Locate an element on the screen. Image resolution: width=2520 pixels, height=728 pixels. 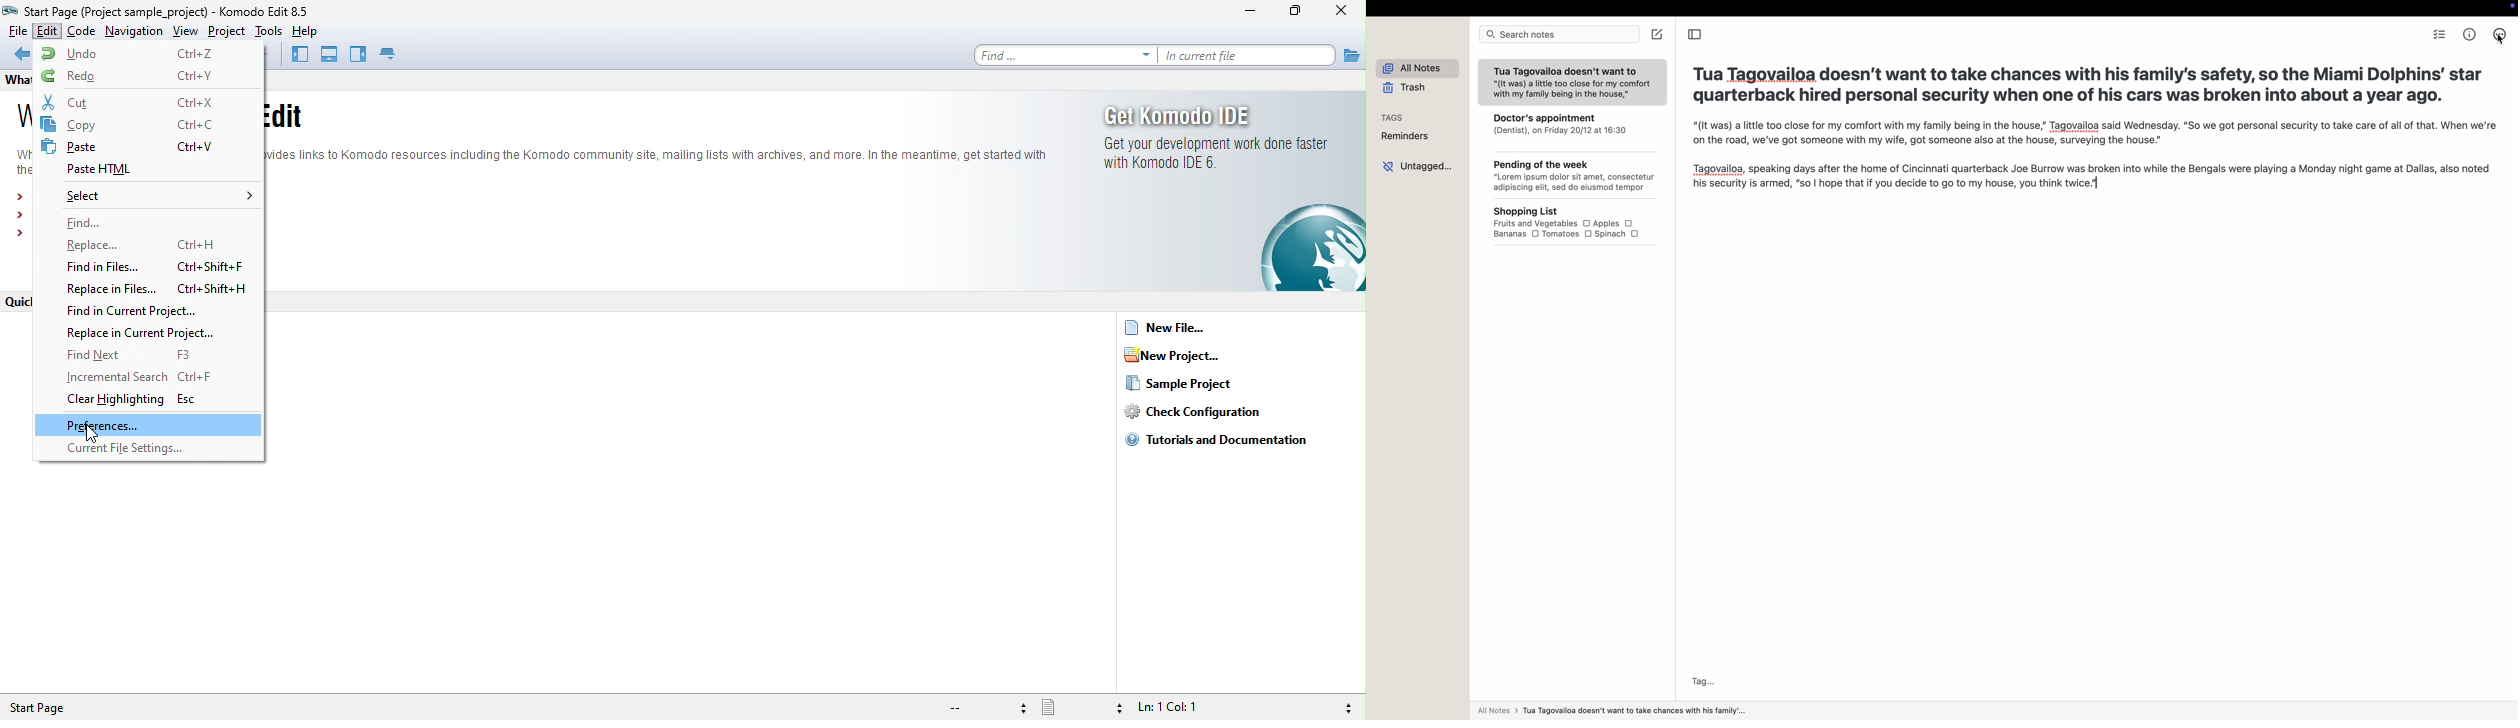
Tua Tagovailoa doesn't want to
"(It was) a little too close for my comfort
with my family being in the house," is located at coordinates (1571, 83).